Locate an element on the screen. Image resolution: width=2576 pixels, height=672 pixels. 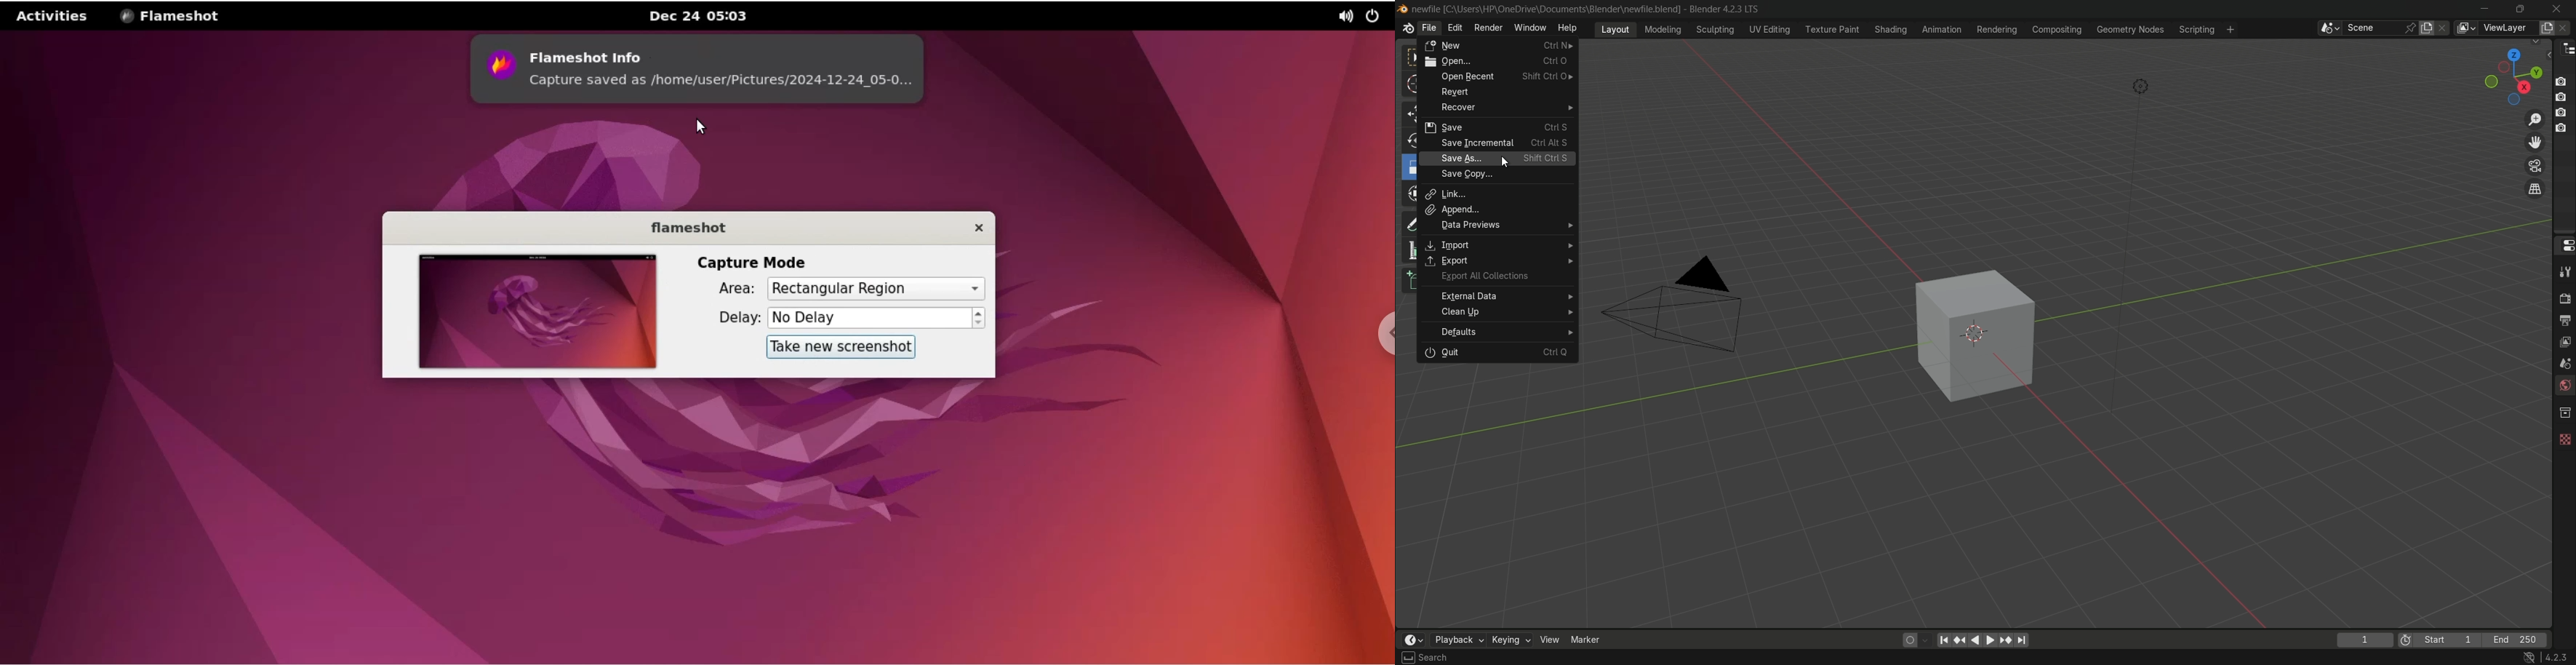
Blender 4.2.3 is located at coordinates (1721, 9).